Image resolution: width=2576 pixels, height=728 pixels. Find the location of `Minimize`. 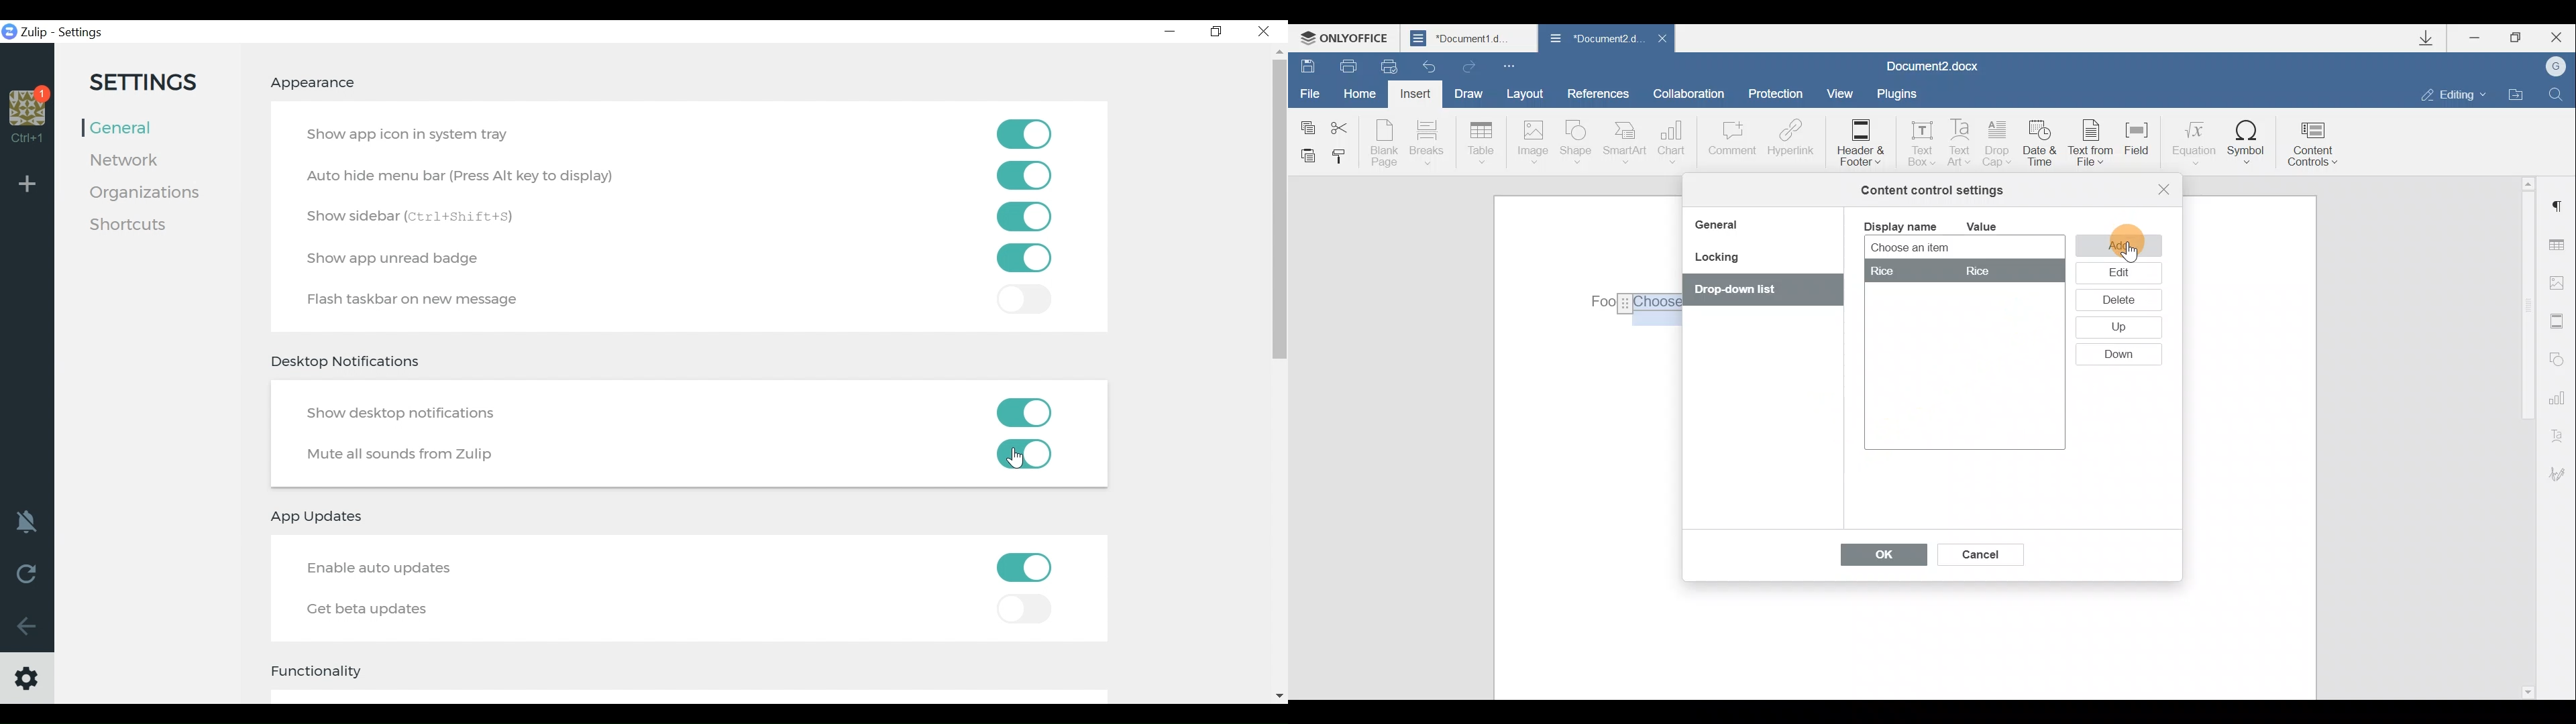

Minimize is located at coordinates (2481, 40).